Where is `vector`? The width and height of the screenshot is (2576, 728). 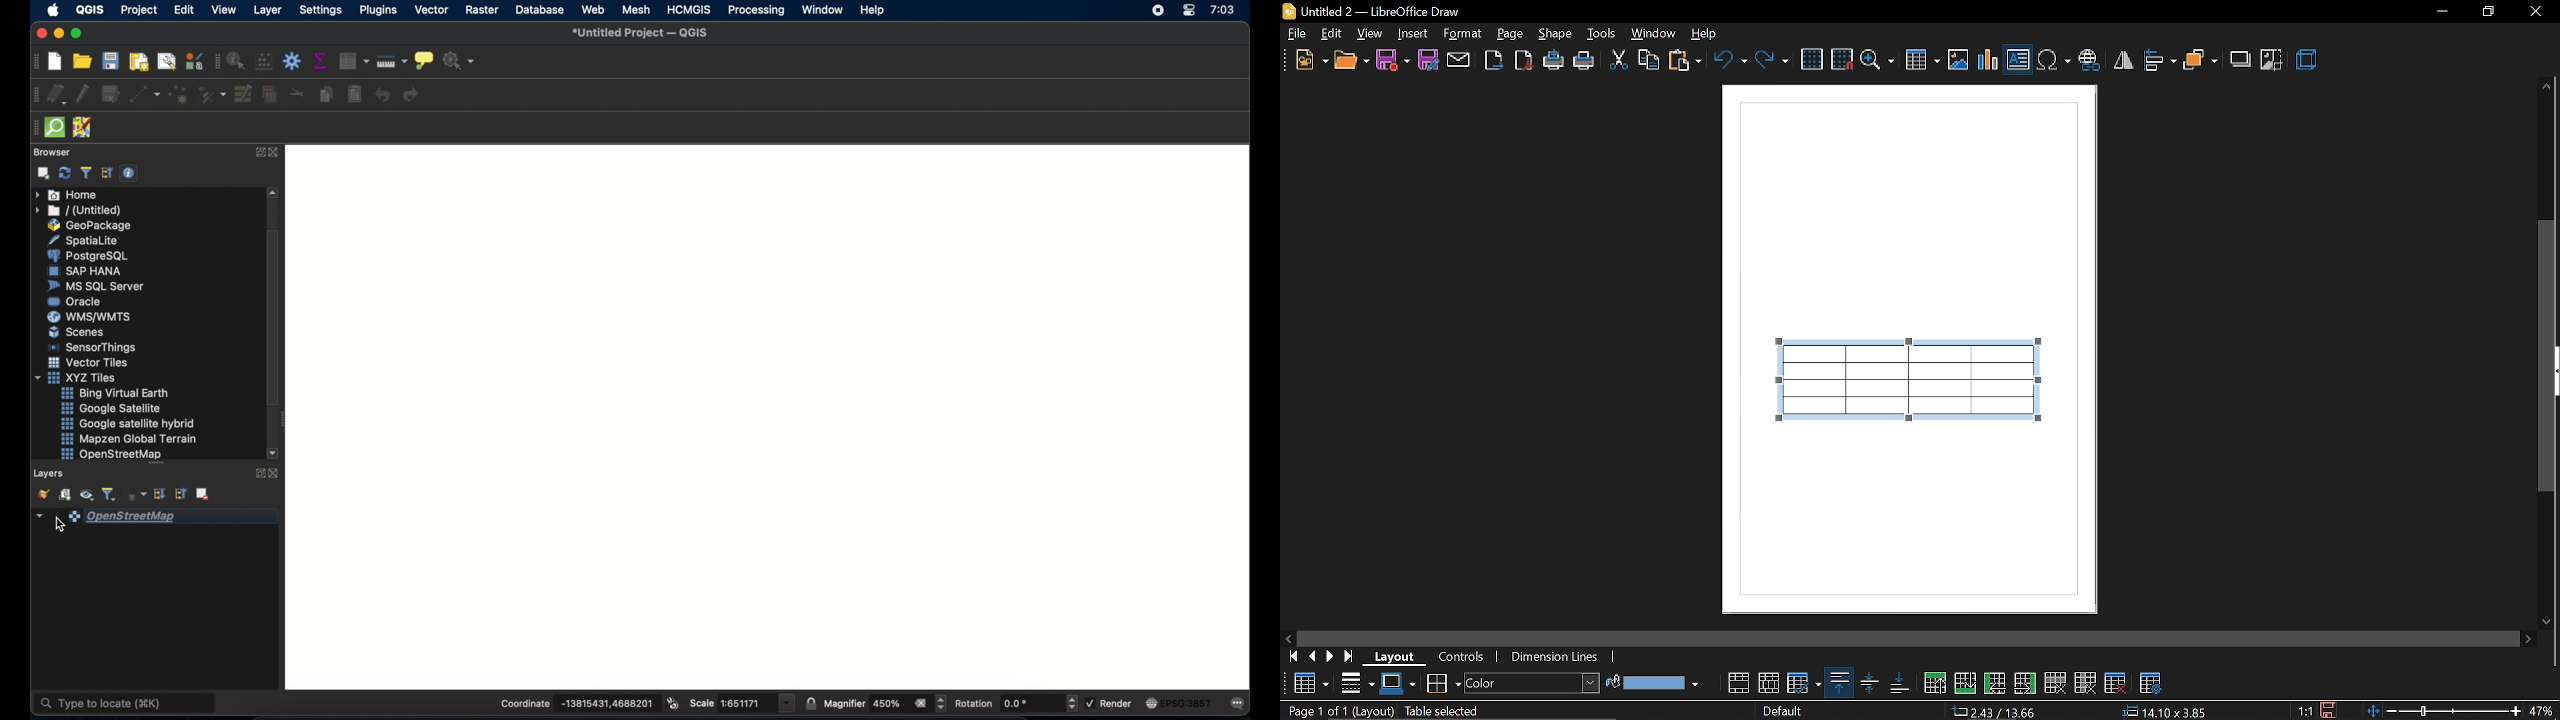
vector is located at coordinates (433, 11).